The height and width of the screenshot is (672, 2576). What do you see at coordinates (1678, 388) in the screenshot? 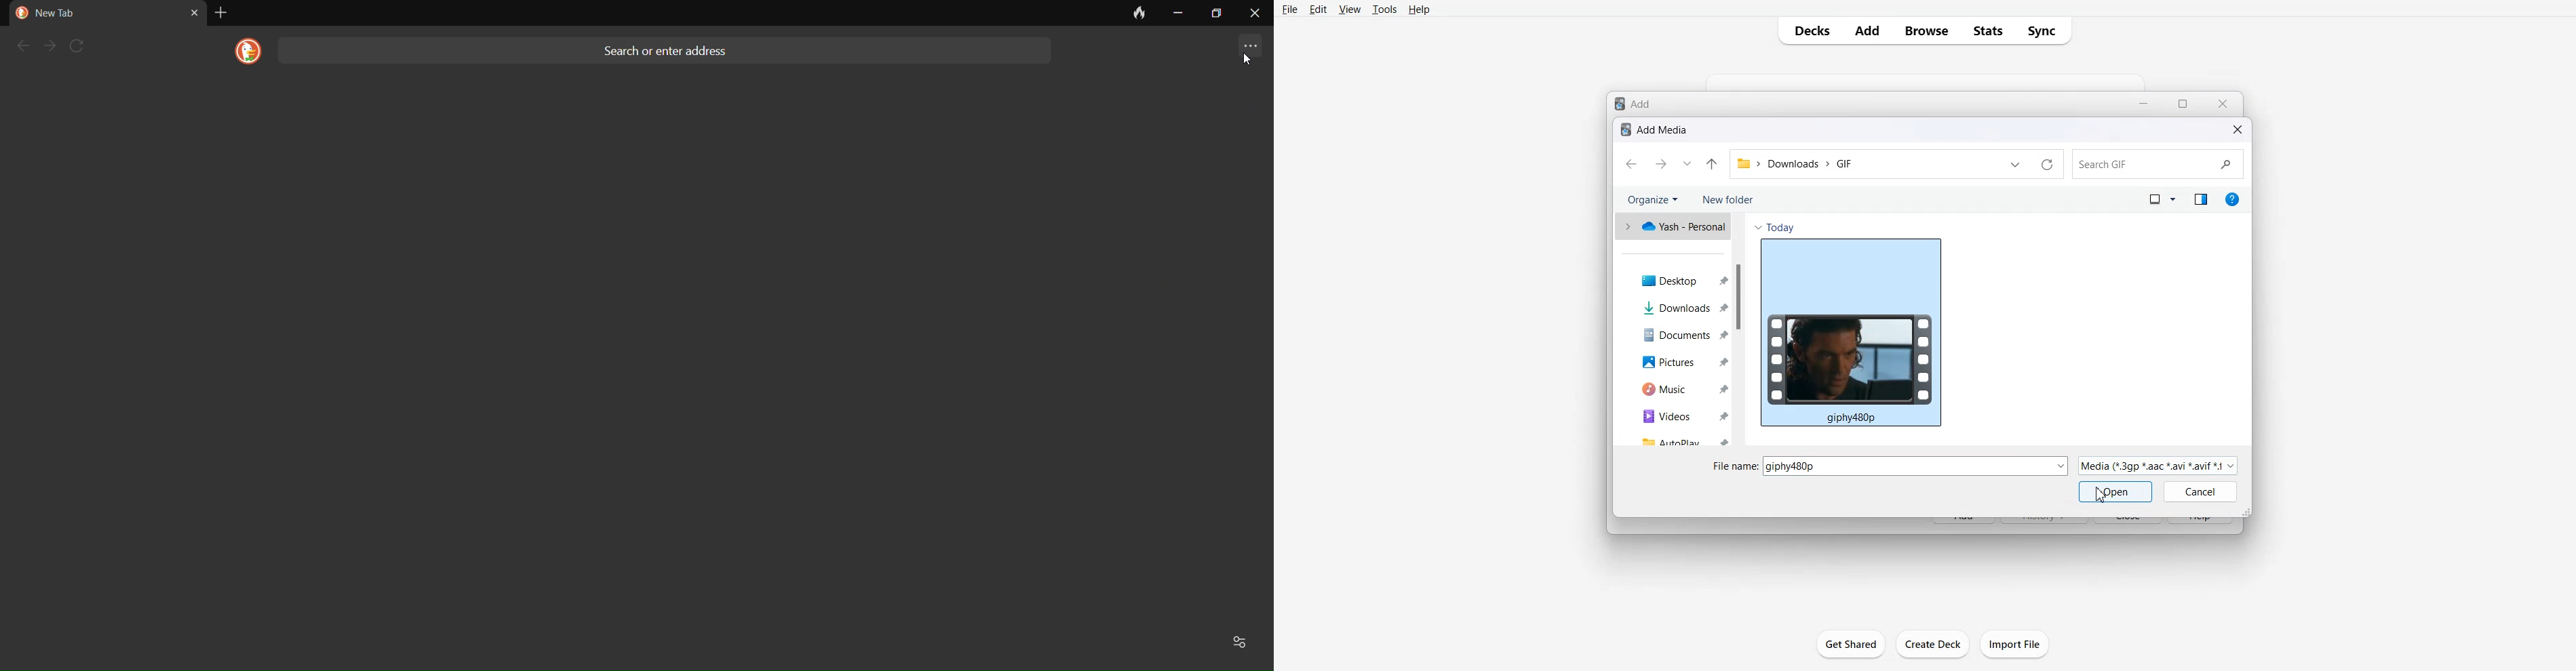
I see `Music` at bounding box center [1678, 388].